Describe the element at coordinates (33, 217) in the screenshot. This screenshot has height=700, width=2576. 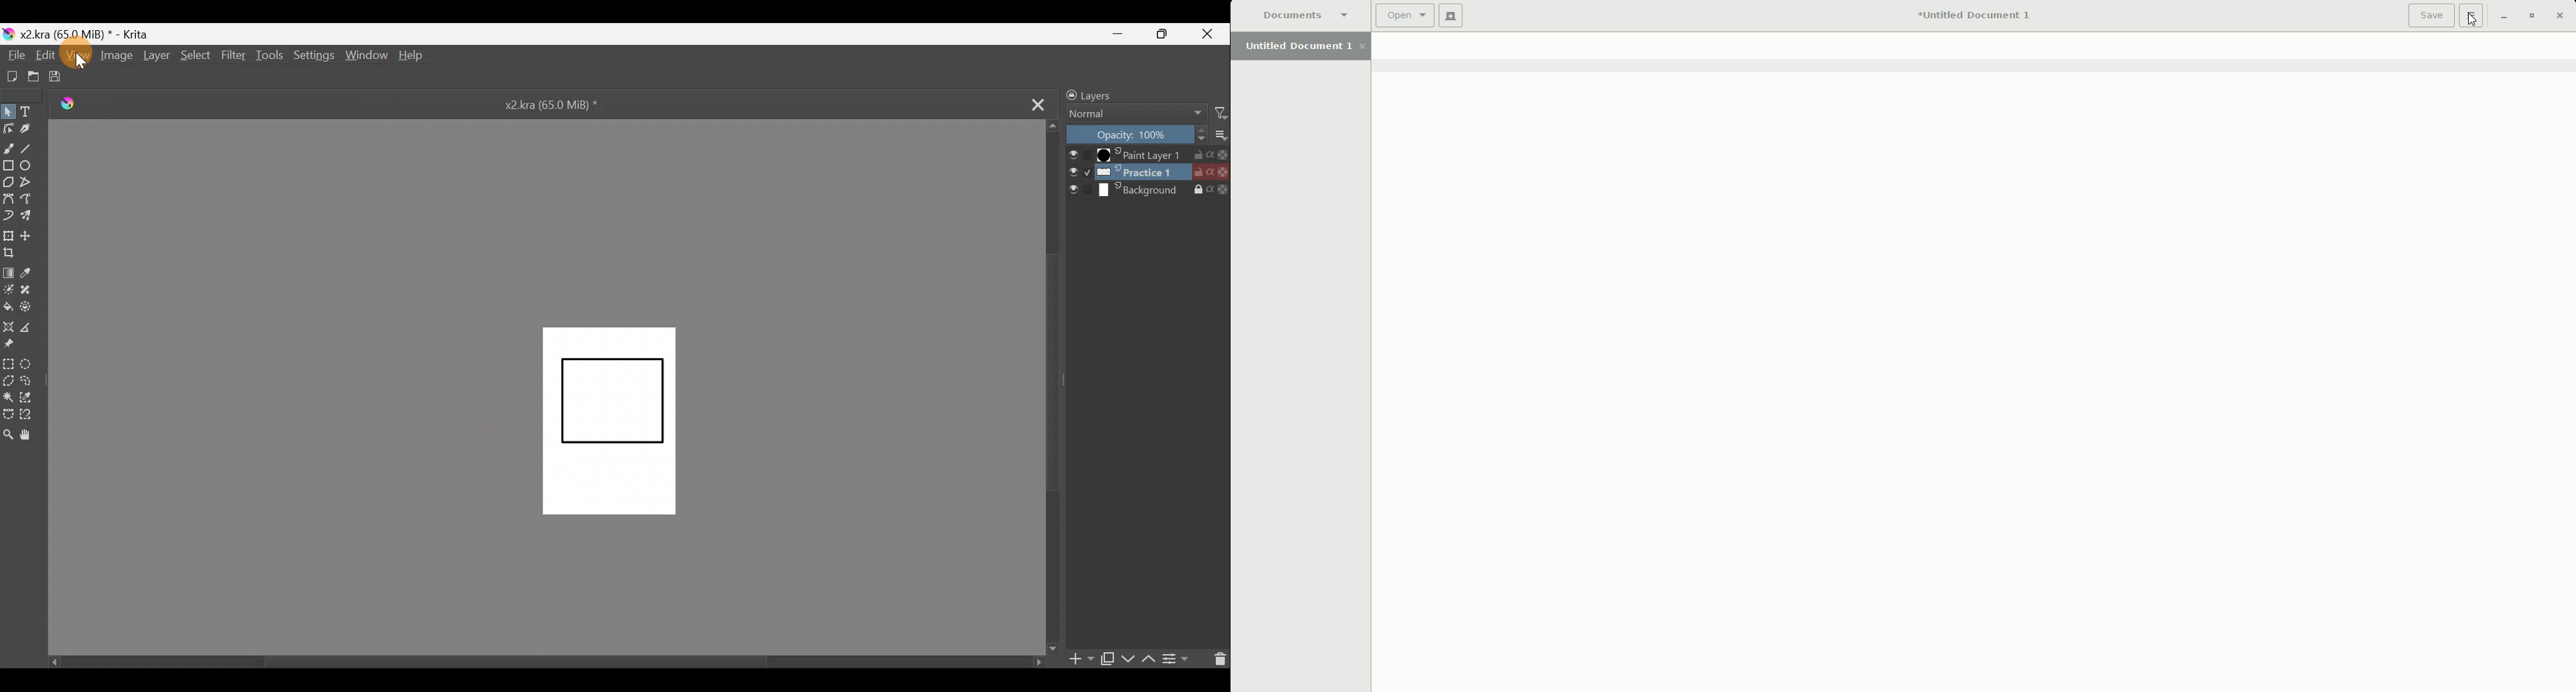
I see `Multibrush tool` at that location.